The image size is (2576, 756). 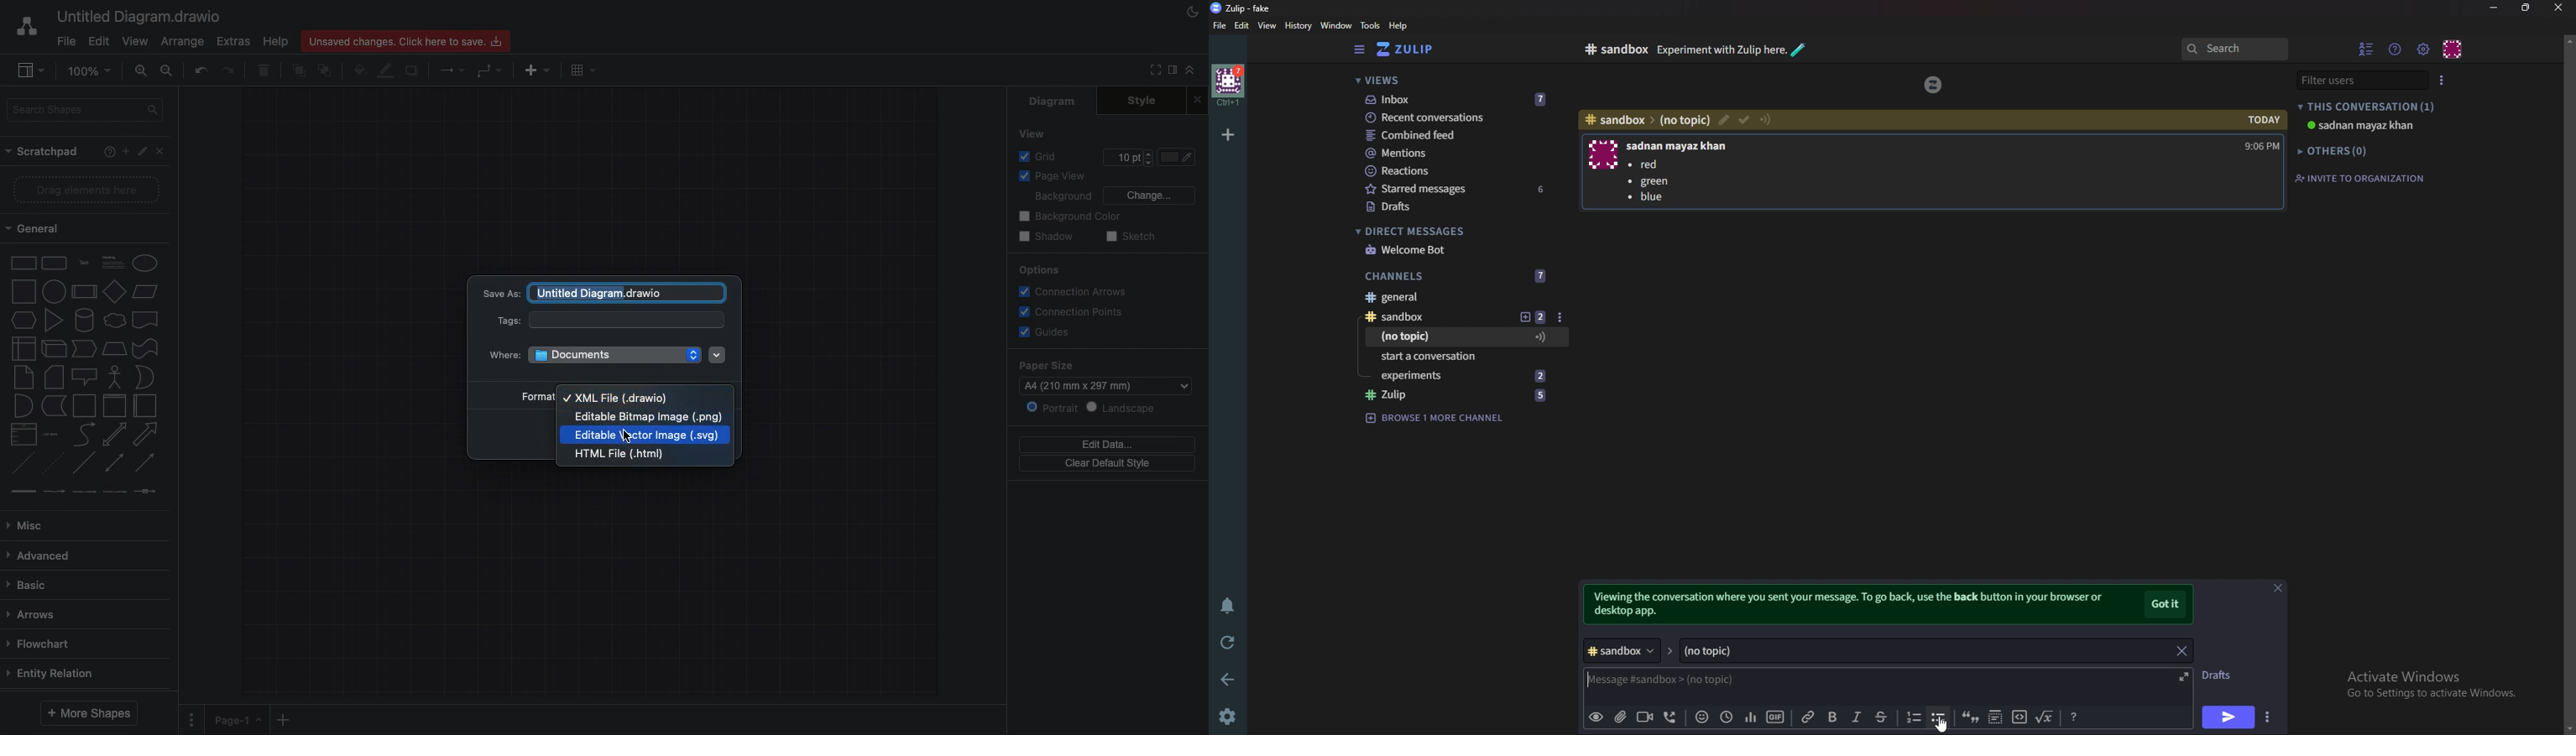 I want to click on filter users, so click(x=2359, y=80).